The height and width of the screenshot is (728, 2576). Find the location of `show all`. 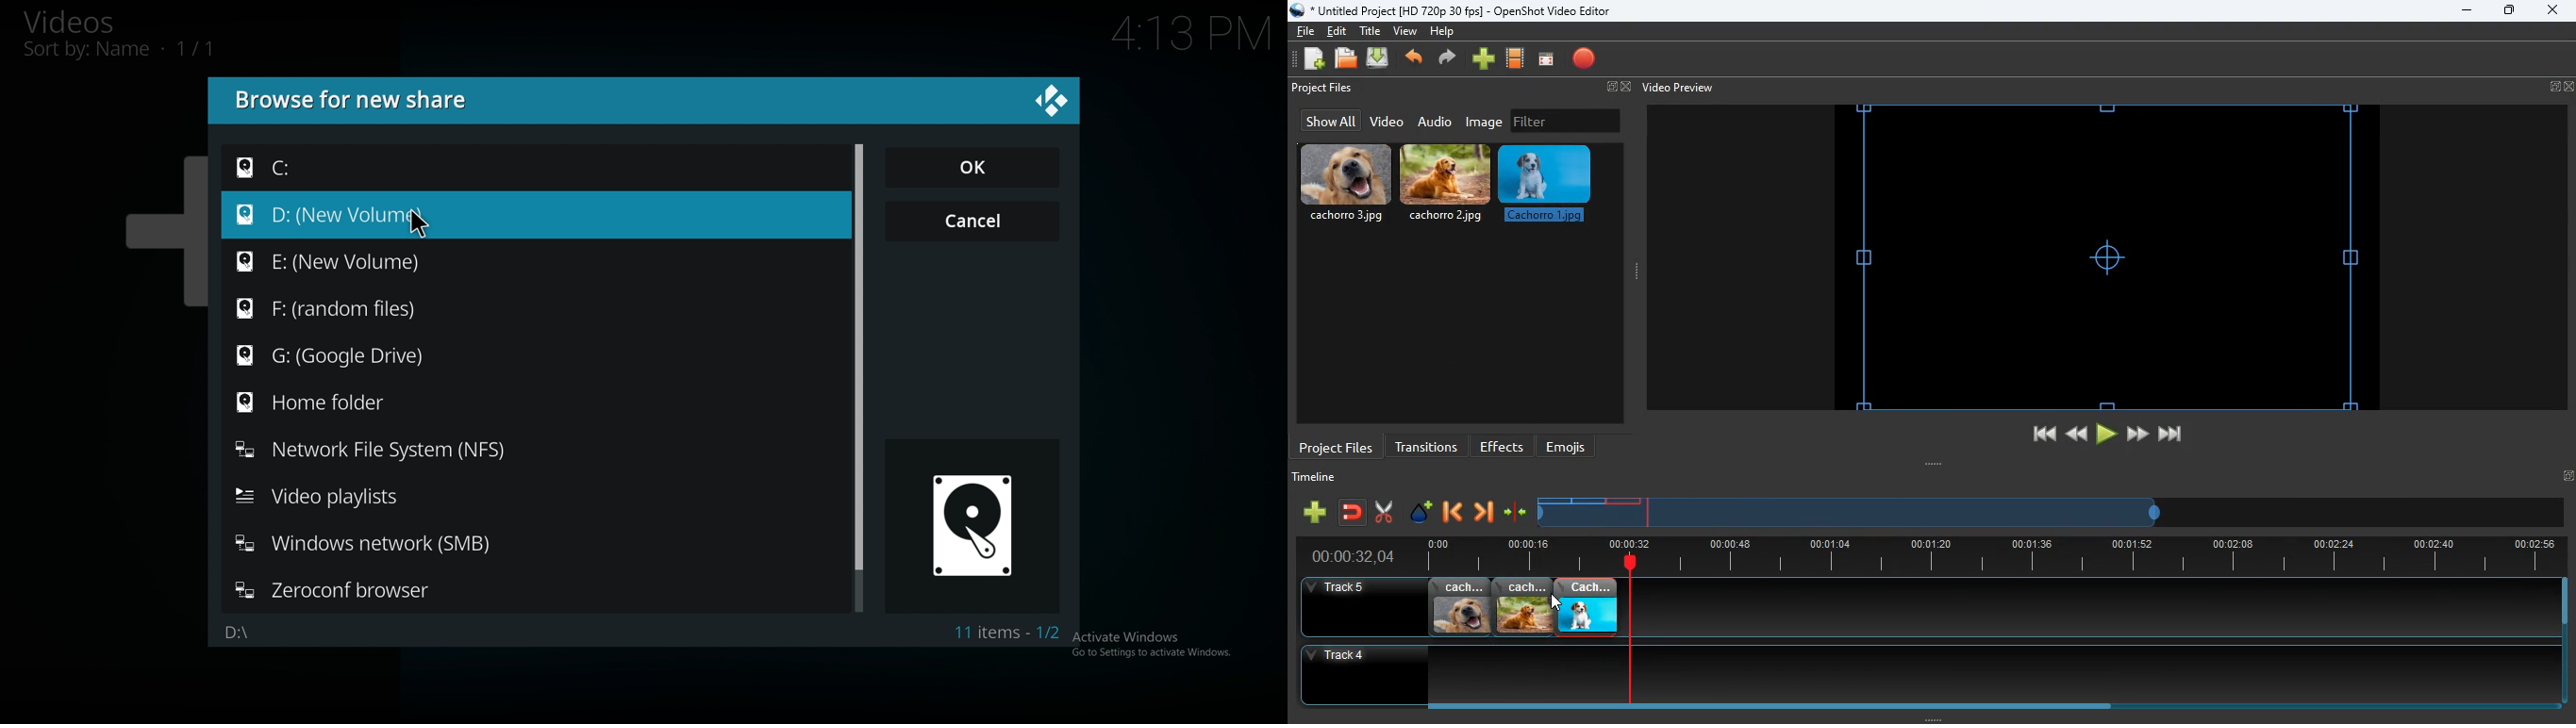

show all is located at coordinates (1328, 121).